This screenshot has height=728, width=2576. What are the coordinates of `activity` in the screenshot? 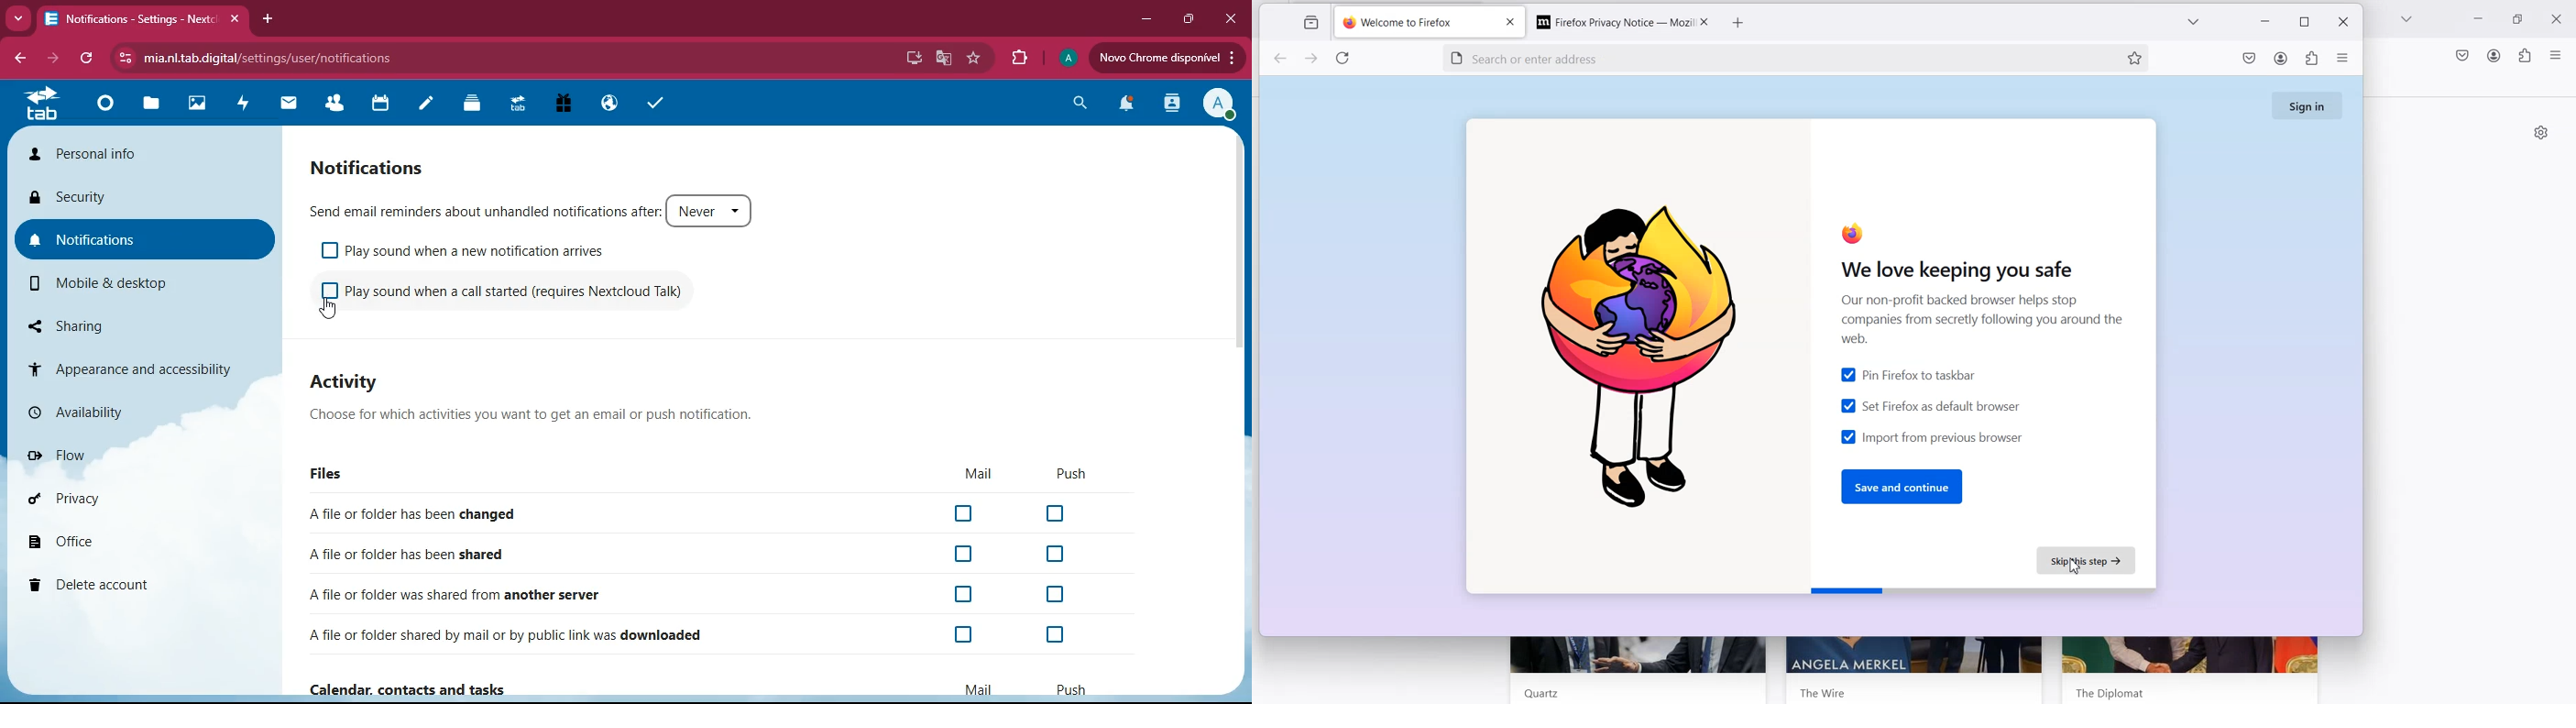 It's located at (359, 384).